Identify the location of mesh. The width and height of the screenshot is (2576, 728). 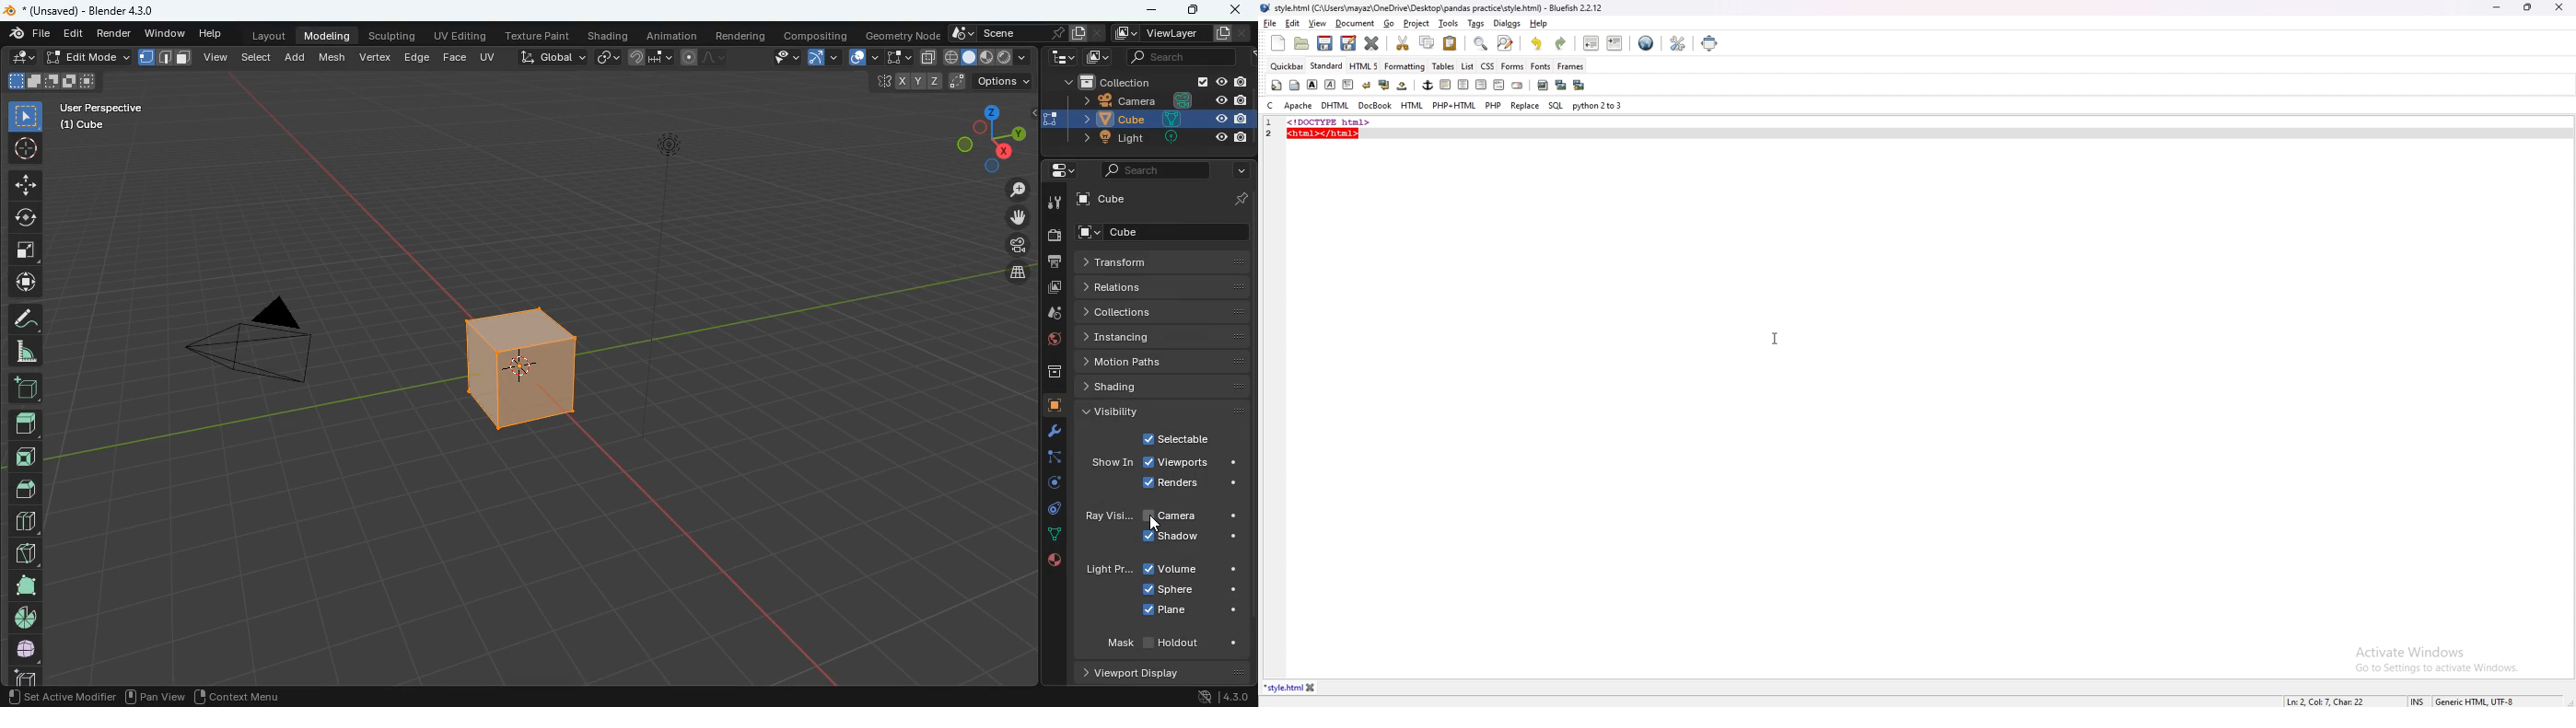
(332, 58).